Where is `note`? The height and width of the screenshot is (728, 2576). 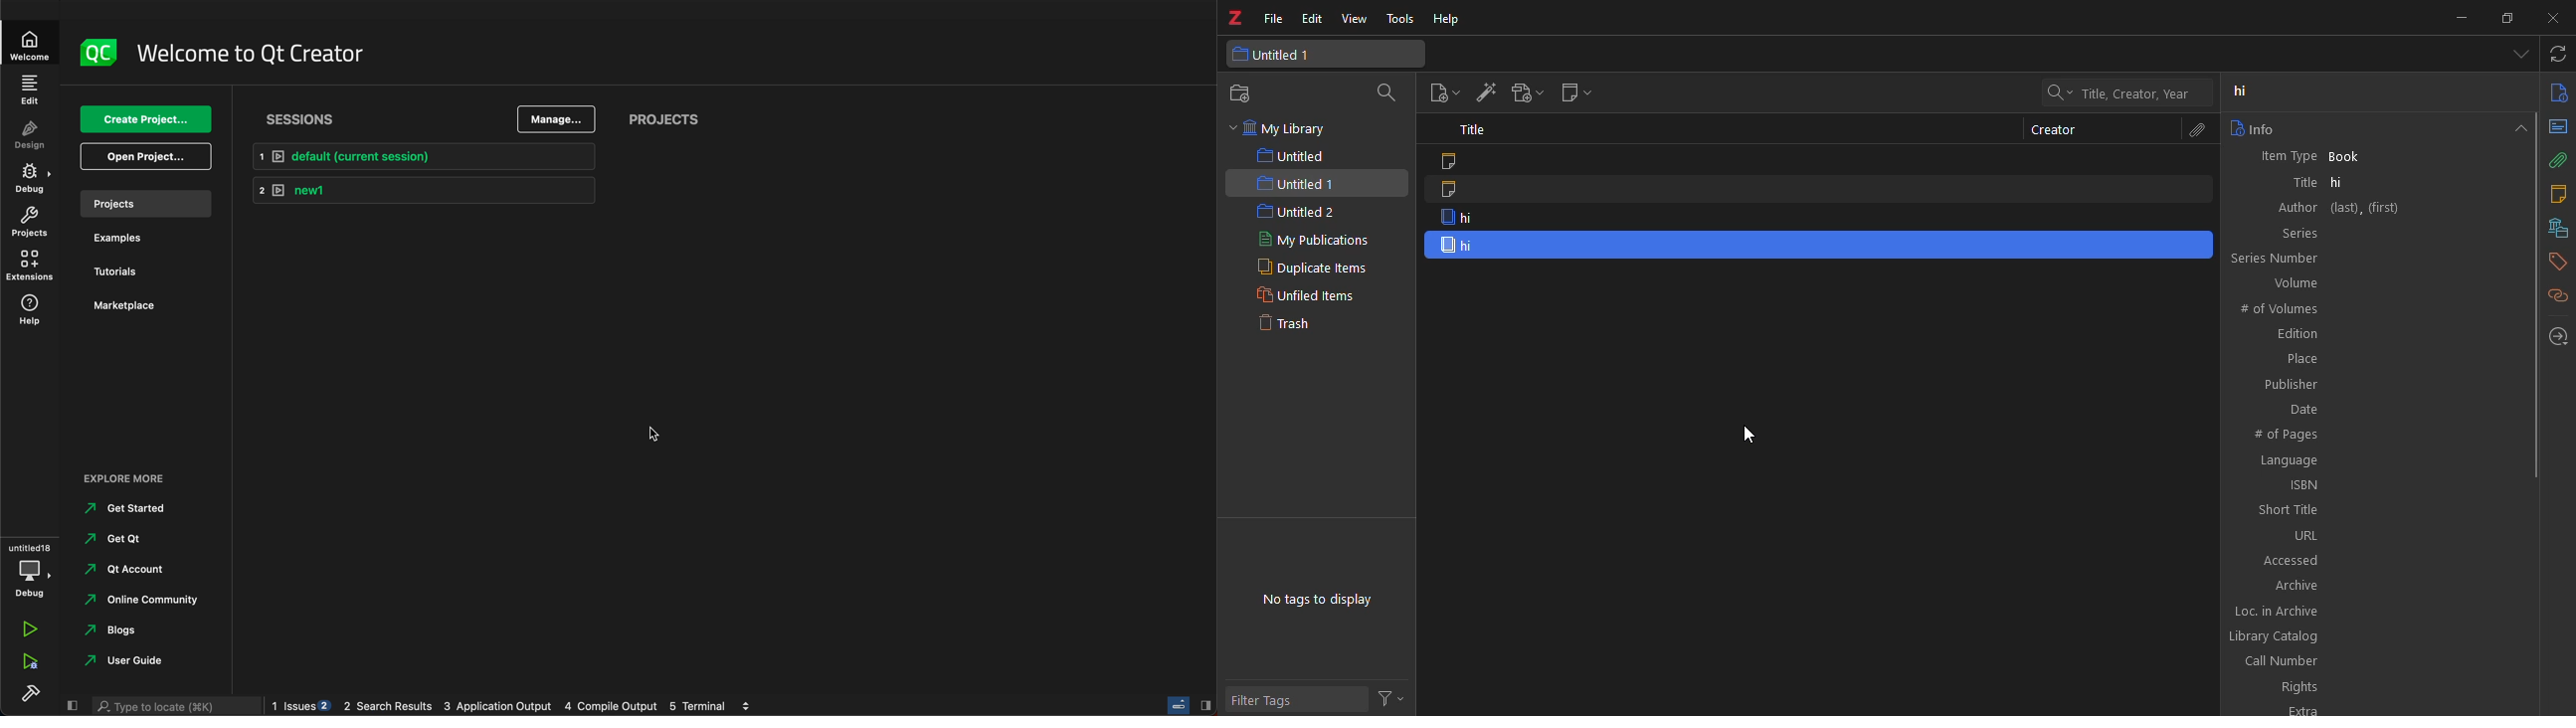 note is located at coordinates (1454, 190).